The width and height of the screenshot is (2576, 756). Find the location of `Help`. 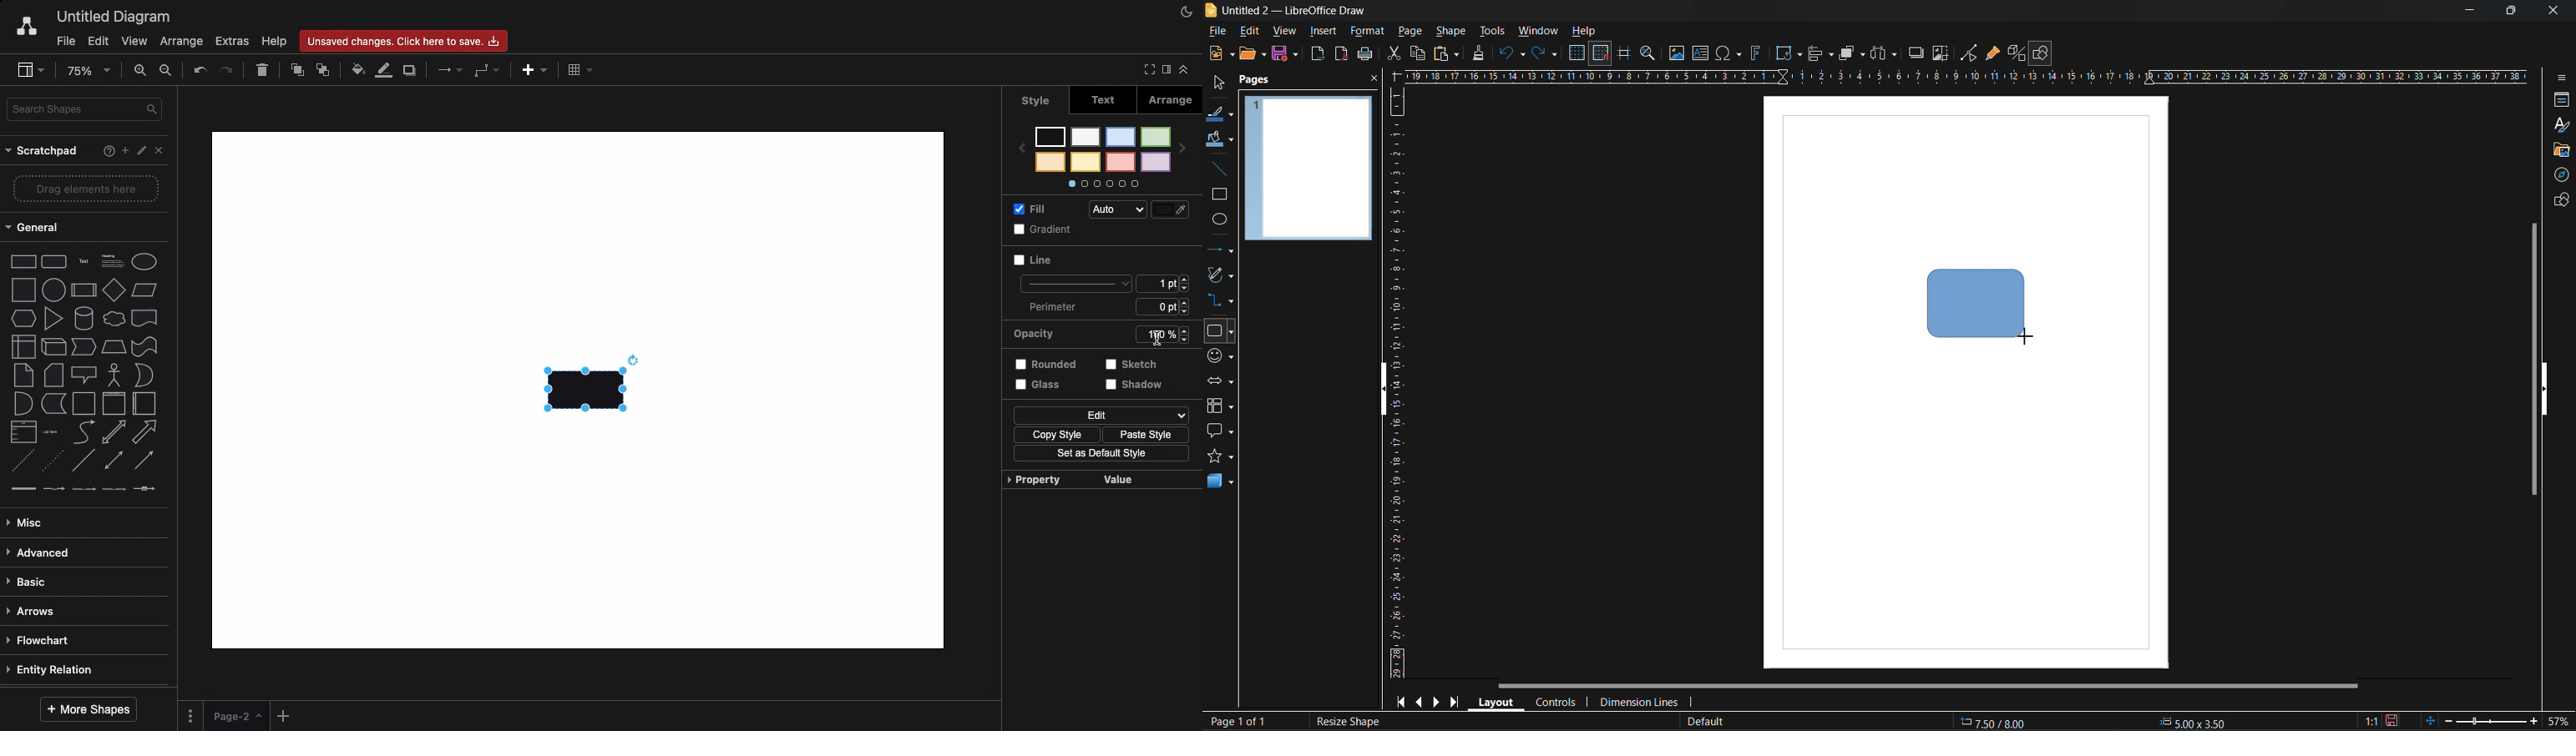

Help is located at coordinates (276, 42).